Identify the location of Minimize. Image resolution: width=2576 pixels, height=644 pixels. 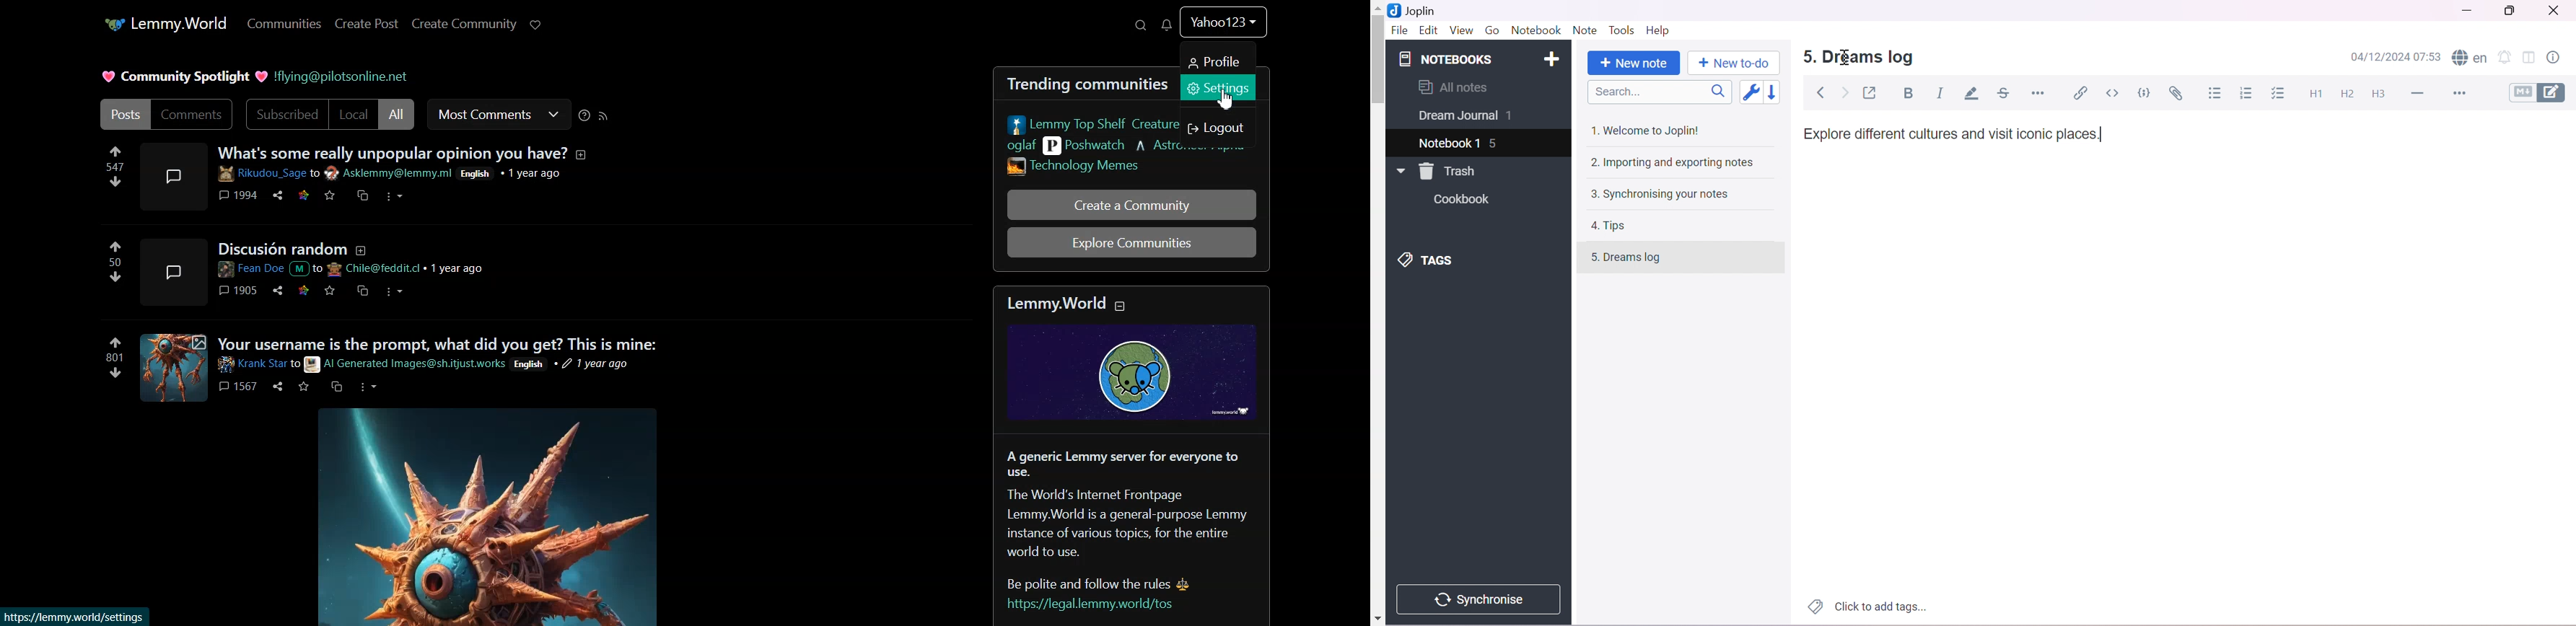
(2465, 12).